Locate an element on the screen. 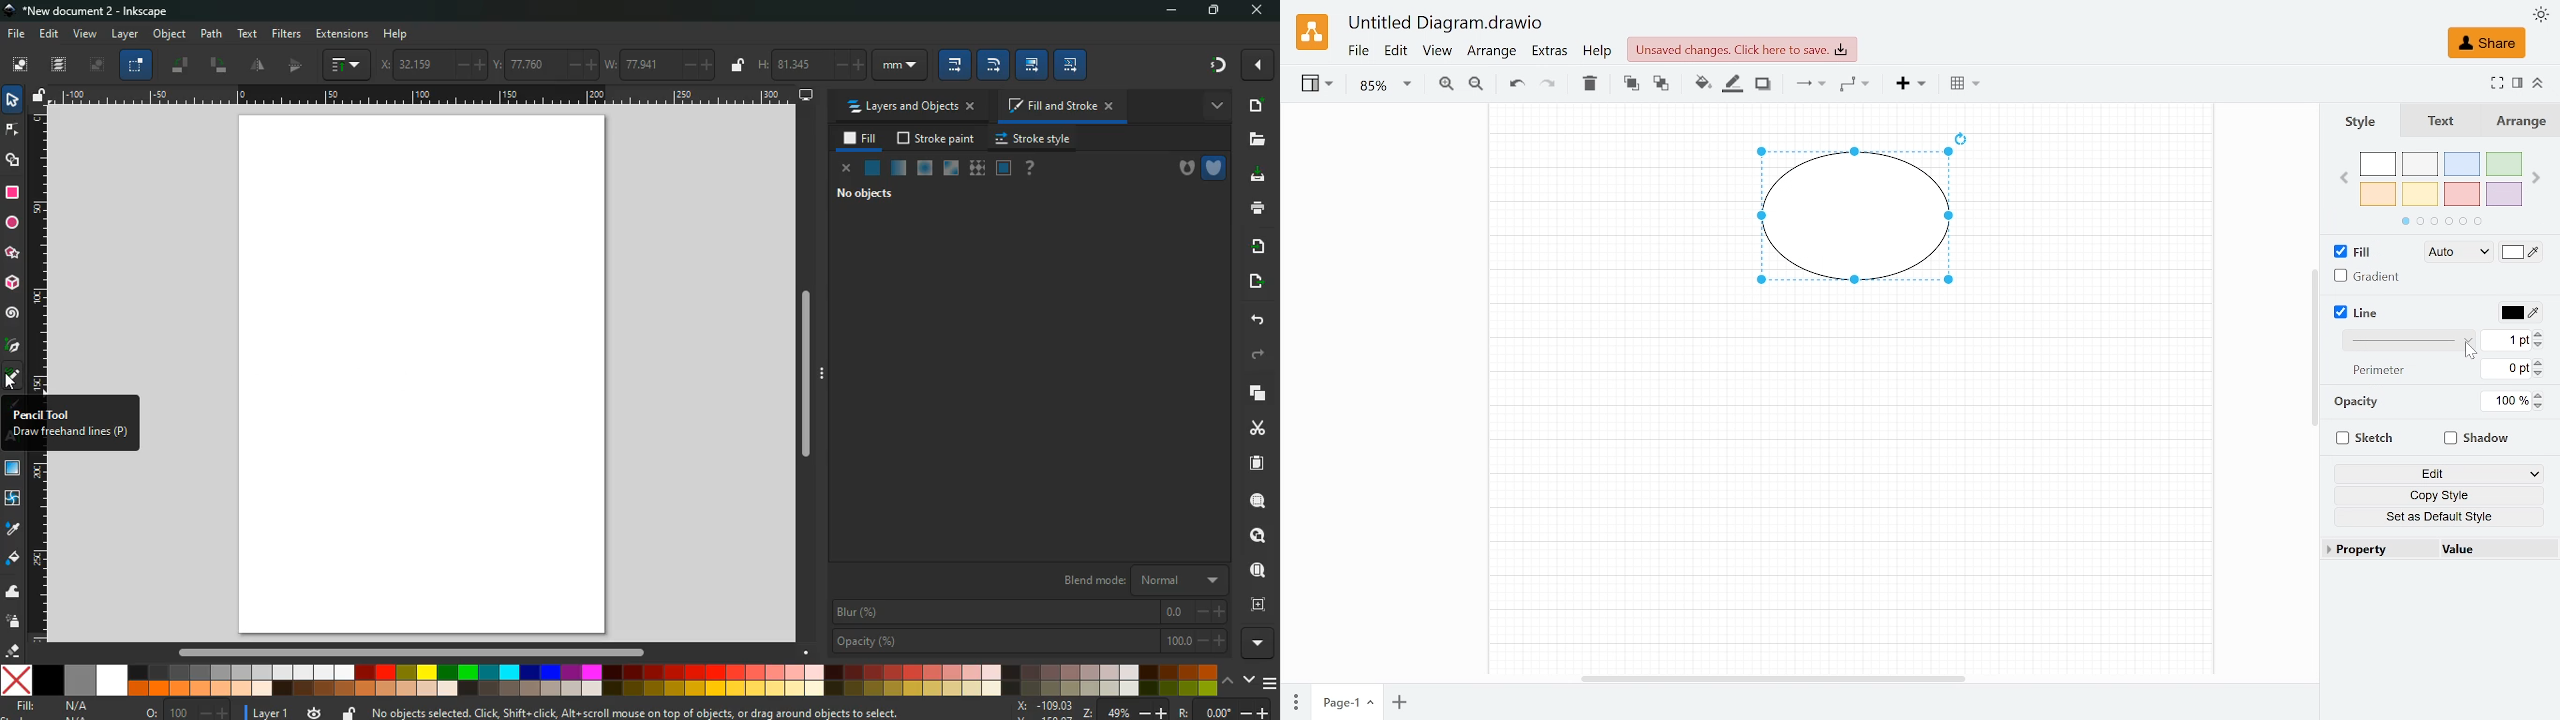 This screenshot has width=2576, height=728. Value is located at coordinates (2487, 550).